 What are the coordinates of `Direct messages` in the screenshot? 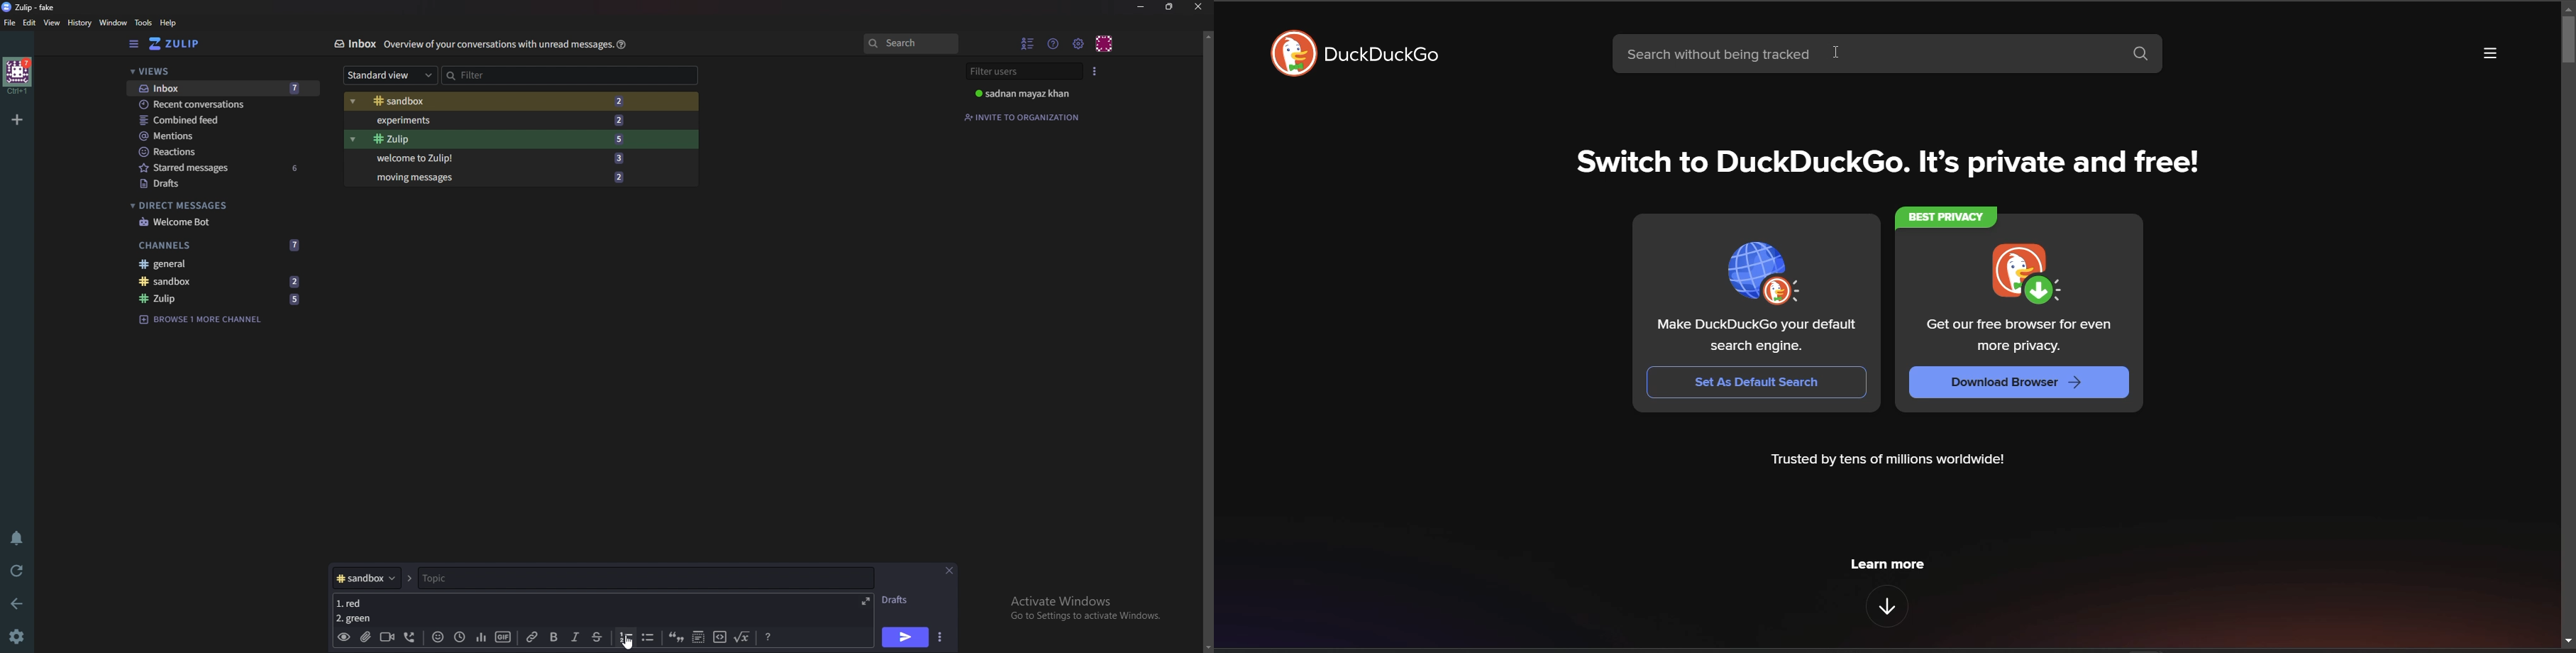 It's located at (215, 206).